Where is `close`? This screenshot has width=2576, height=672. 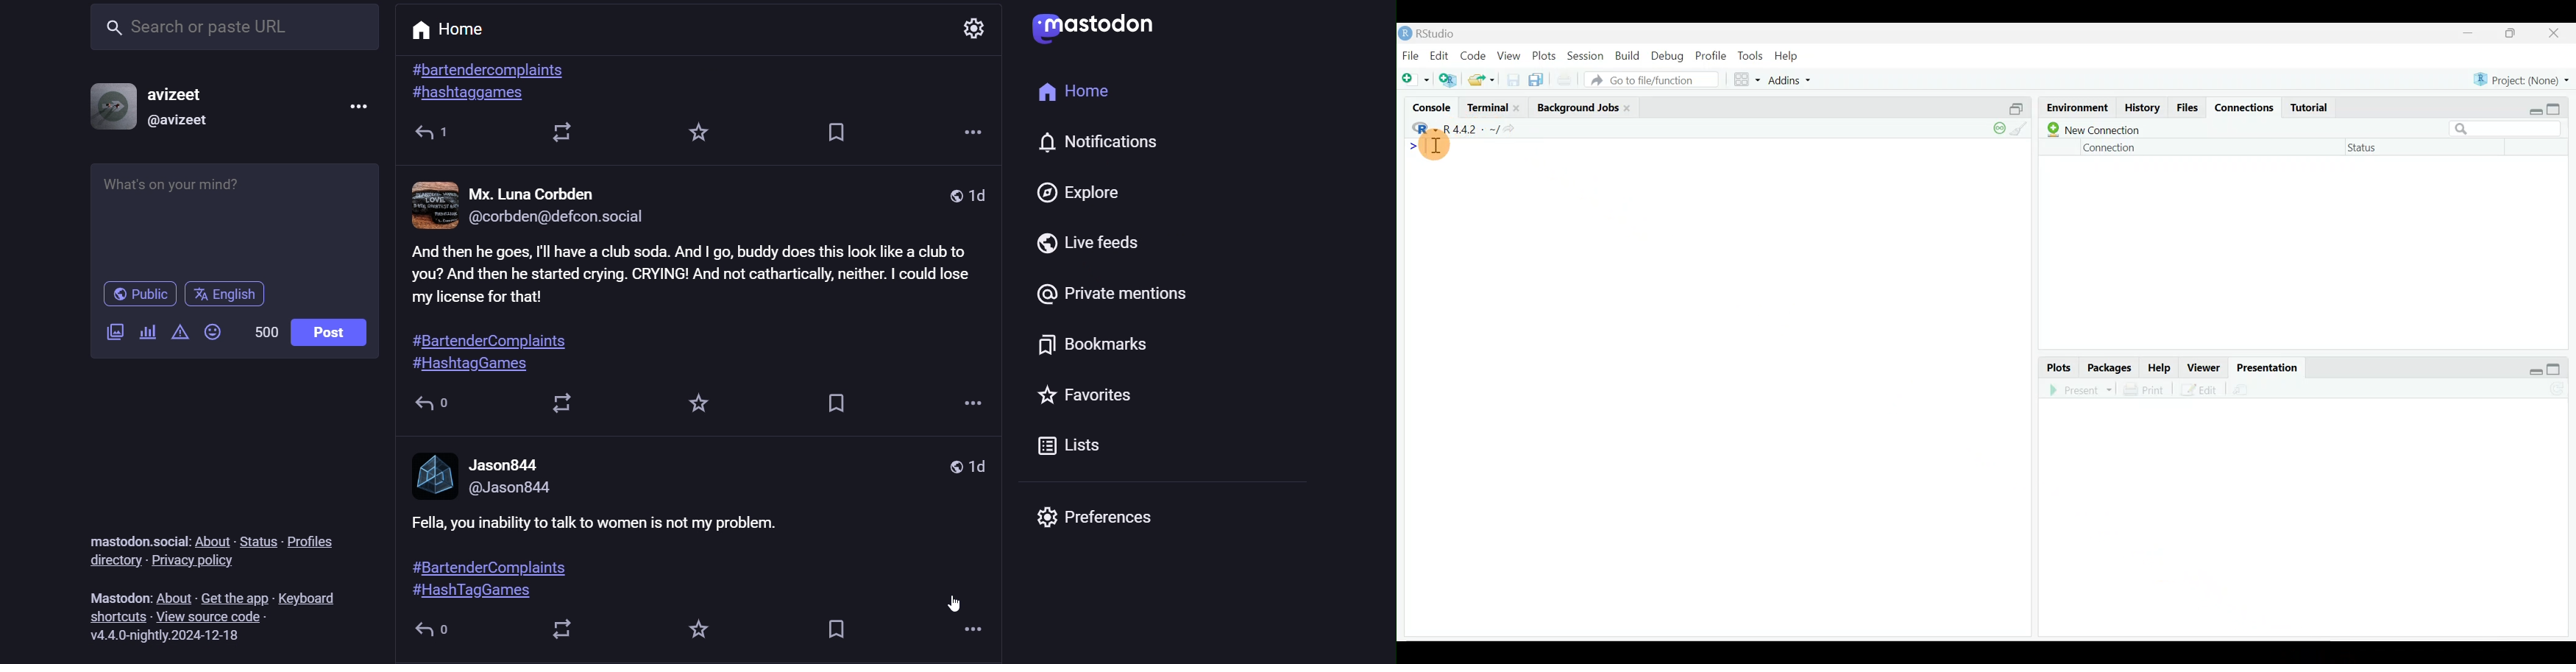 close is located at coordinates (2559, 33).